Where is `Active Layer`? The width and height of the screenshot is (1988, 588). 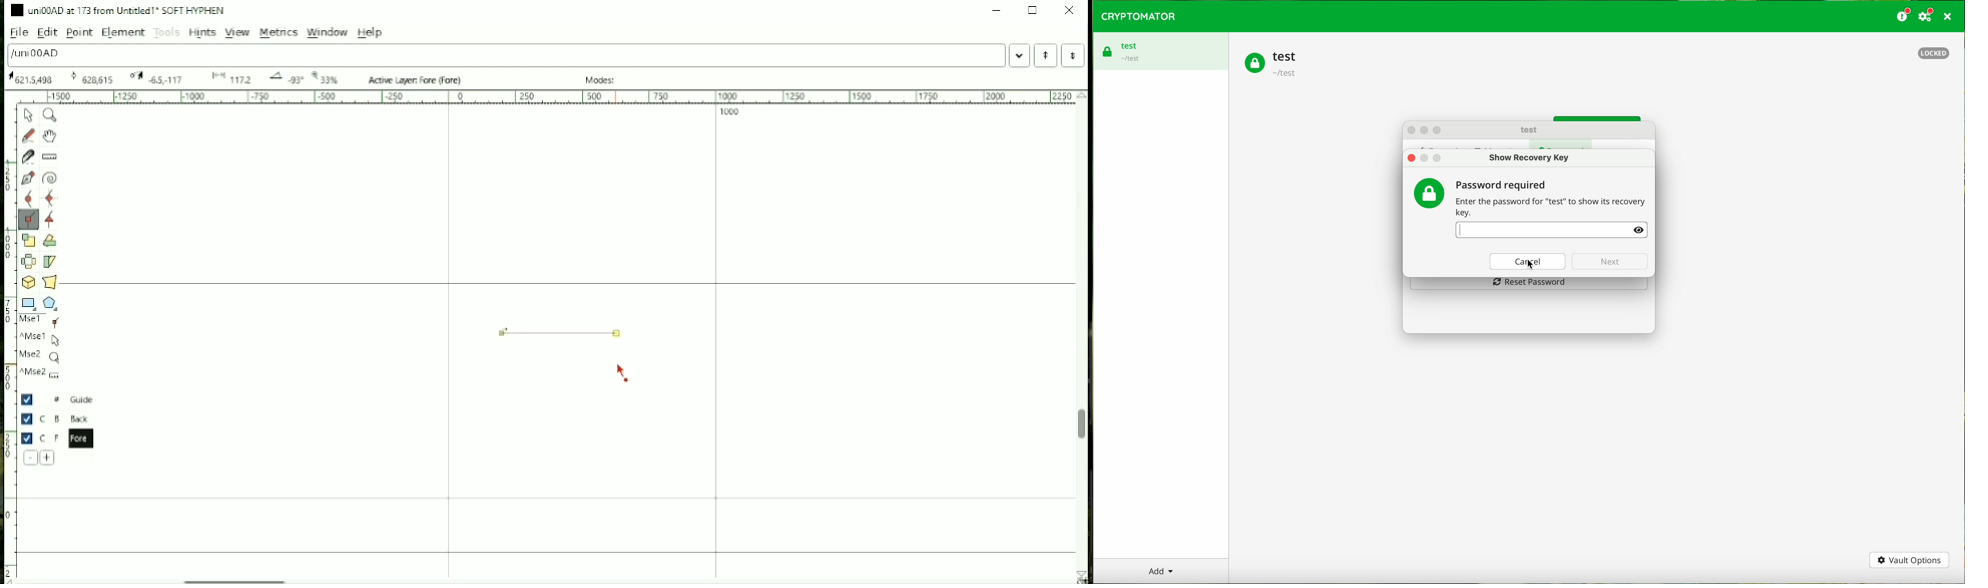 Active Layer is located at coordinates (417, 80).